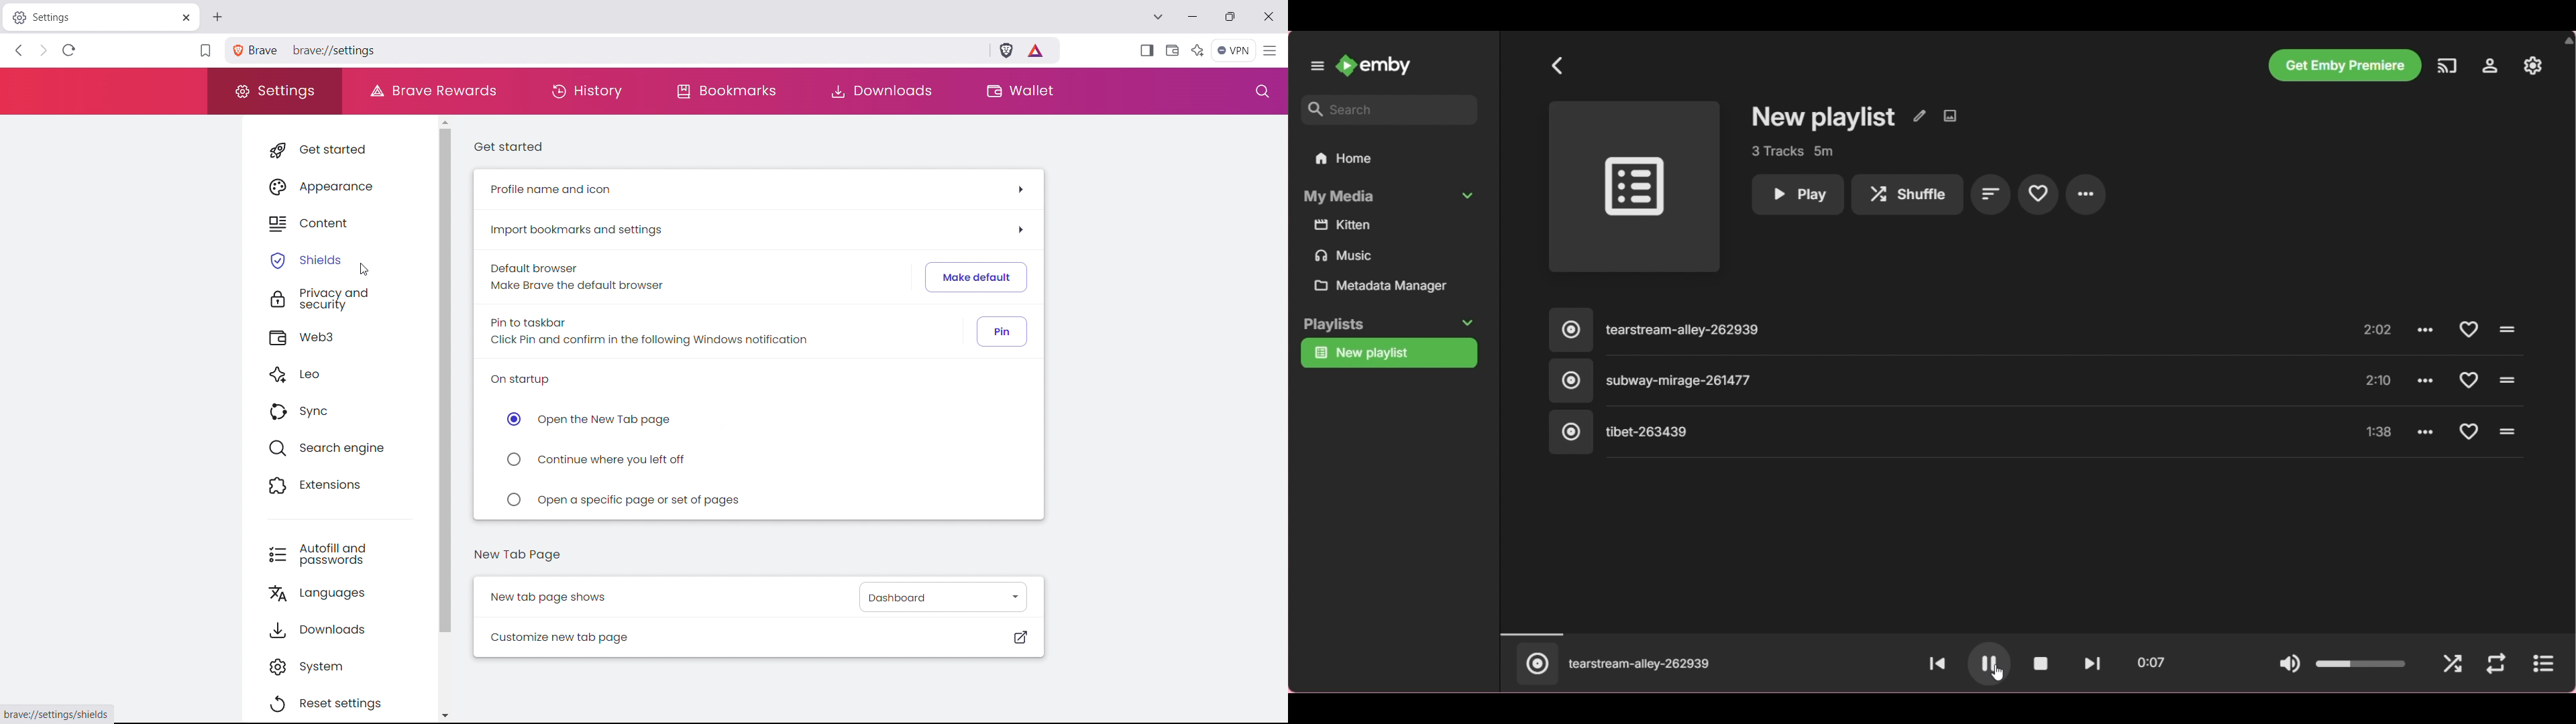  Describe the element at coordinates (1925, 381) in the screenshot. I see `Song 2, highlighted` at that location.